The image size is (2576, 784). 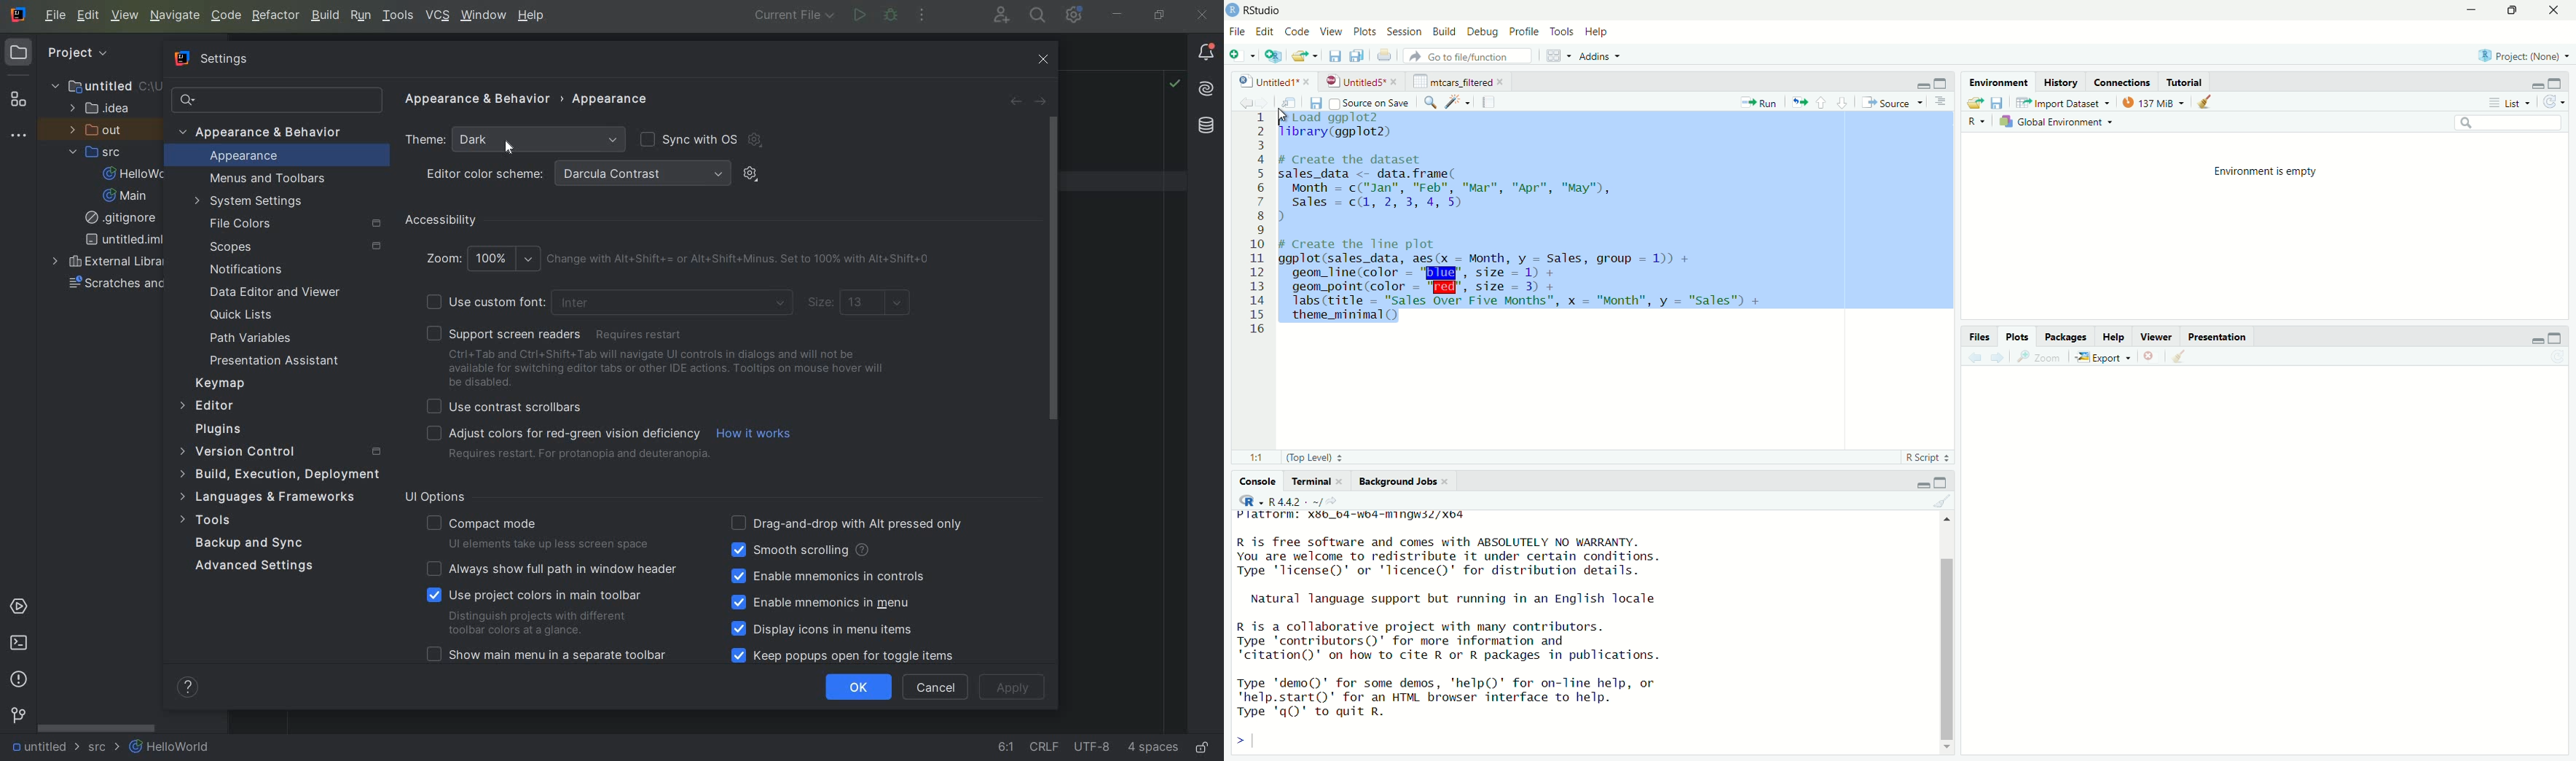 What do you see at coordinates (268, 132) in the screenshot?
I see `APPEARANCE & BEHAVIOR` at bounding box center [268, 132].